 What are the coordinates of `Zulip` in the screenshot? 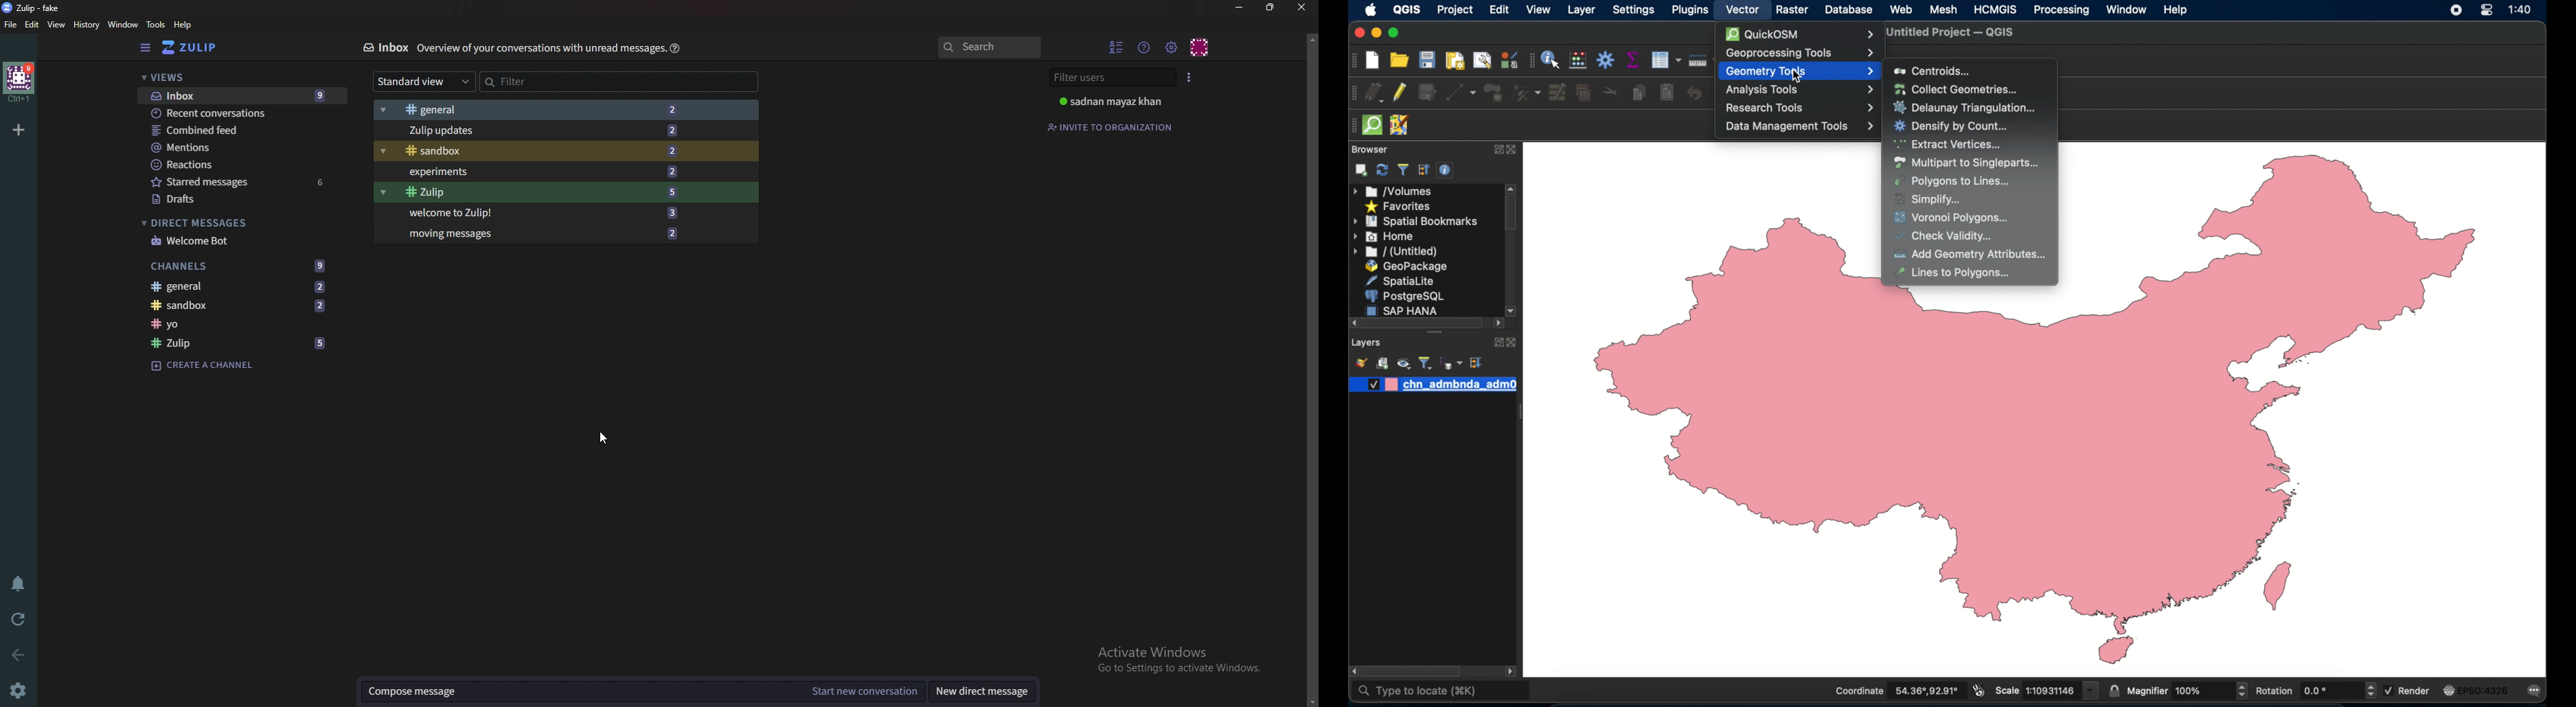 It's located at (545, 192).